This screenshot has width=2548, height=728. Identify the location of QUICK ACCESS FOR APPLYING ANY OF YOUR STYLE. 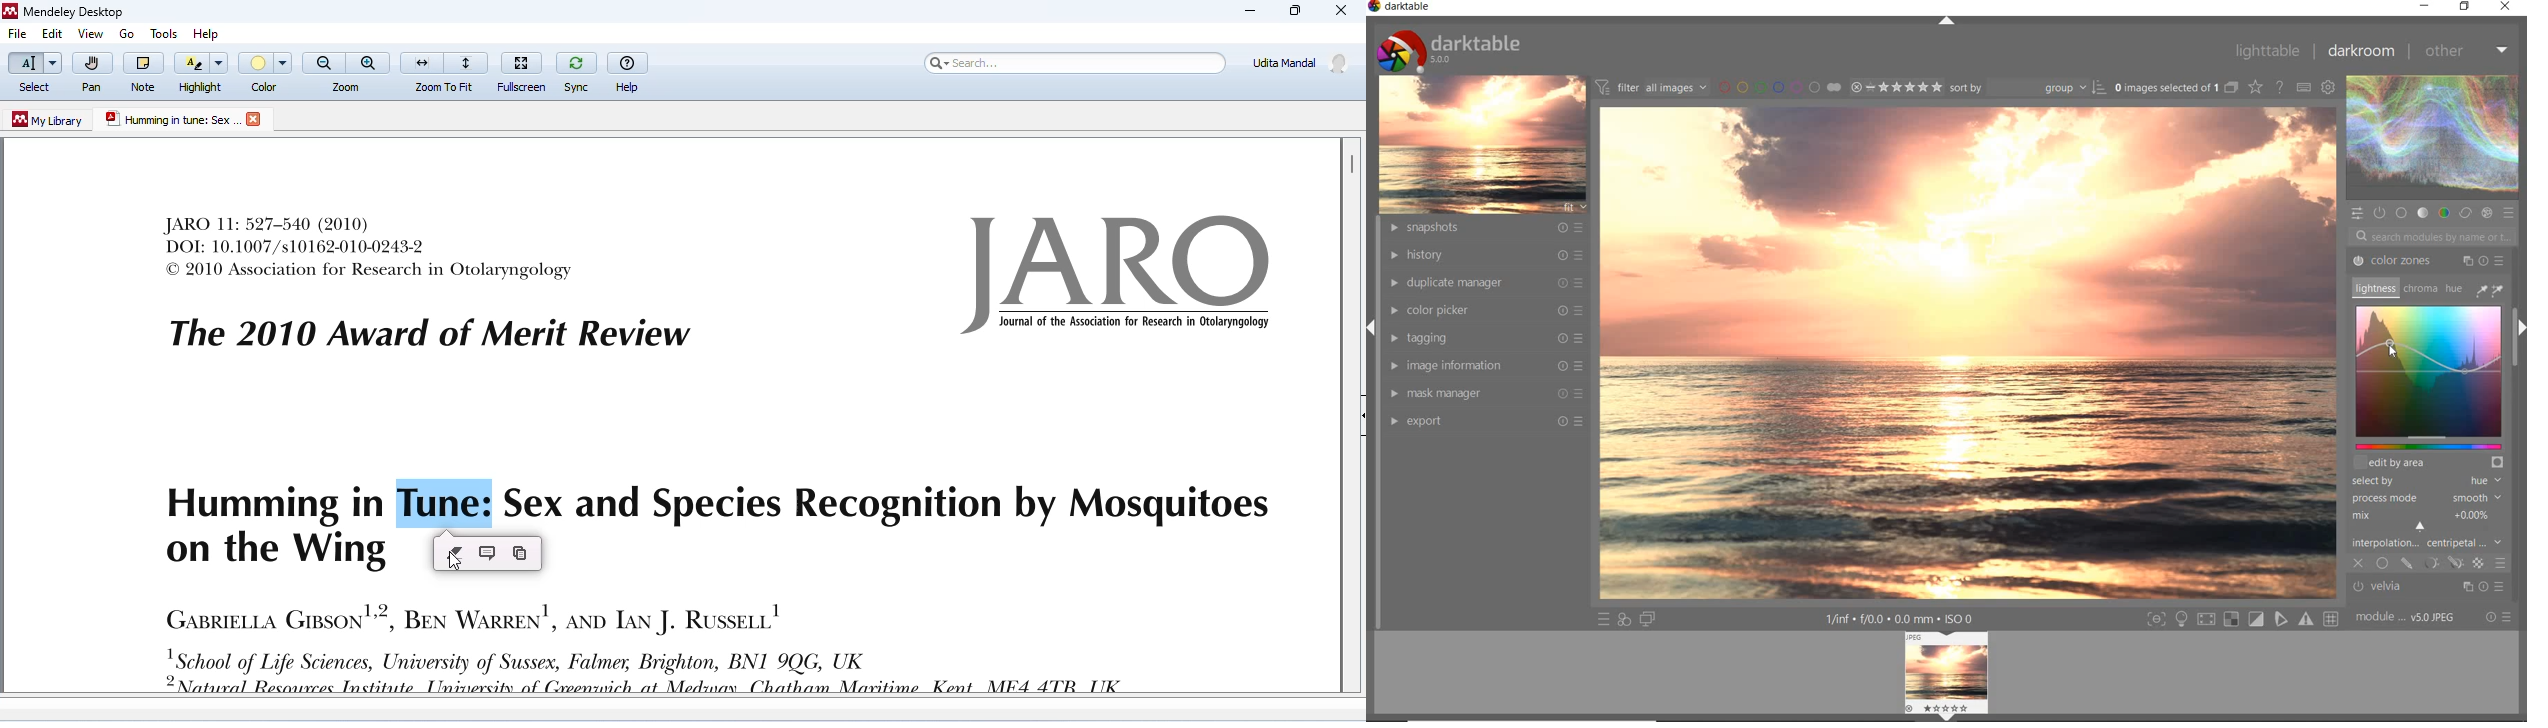
(1623, 620).